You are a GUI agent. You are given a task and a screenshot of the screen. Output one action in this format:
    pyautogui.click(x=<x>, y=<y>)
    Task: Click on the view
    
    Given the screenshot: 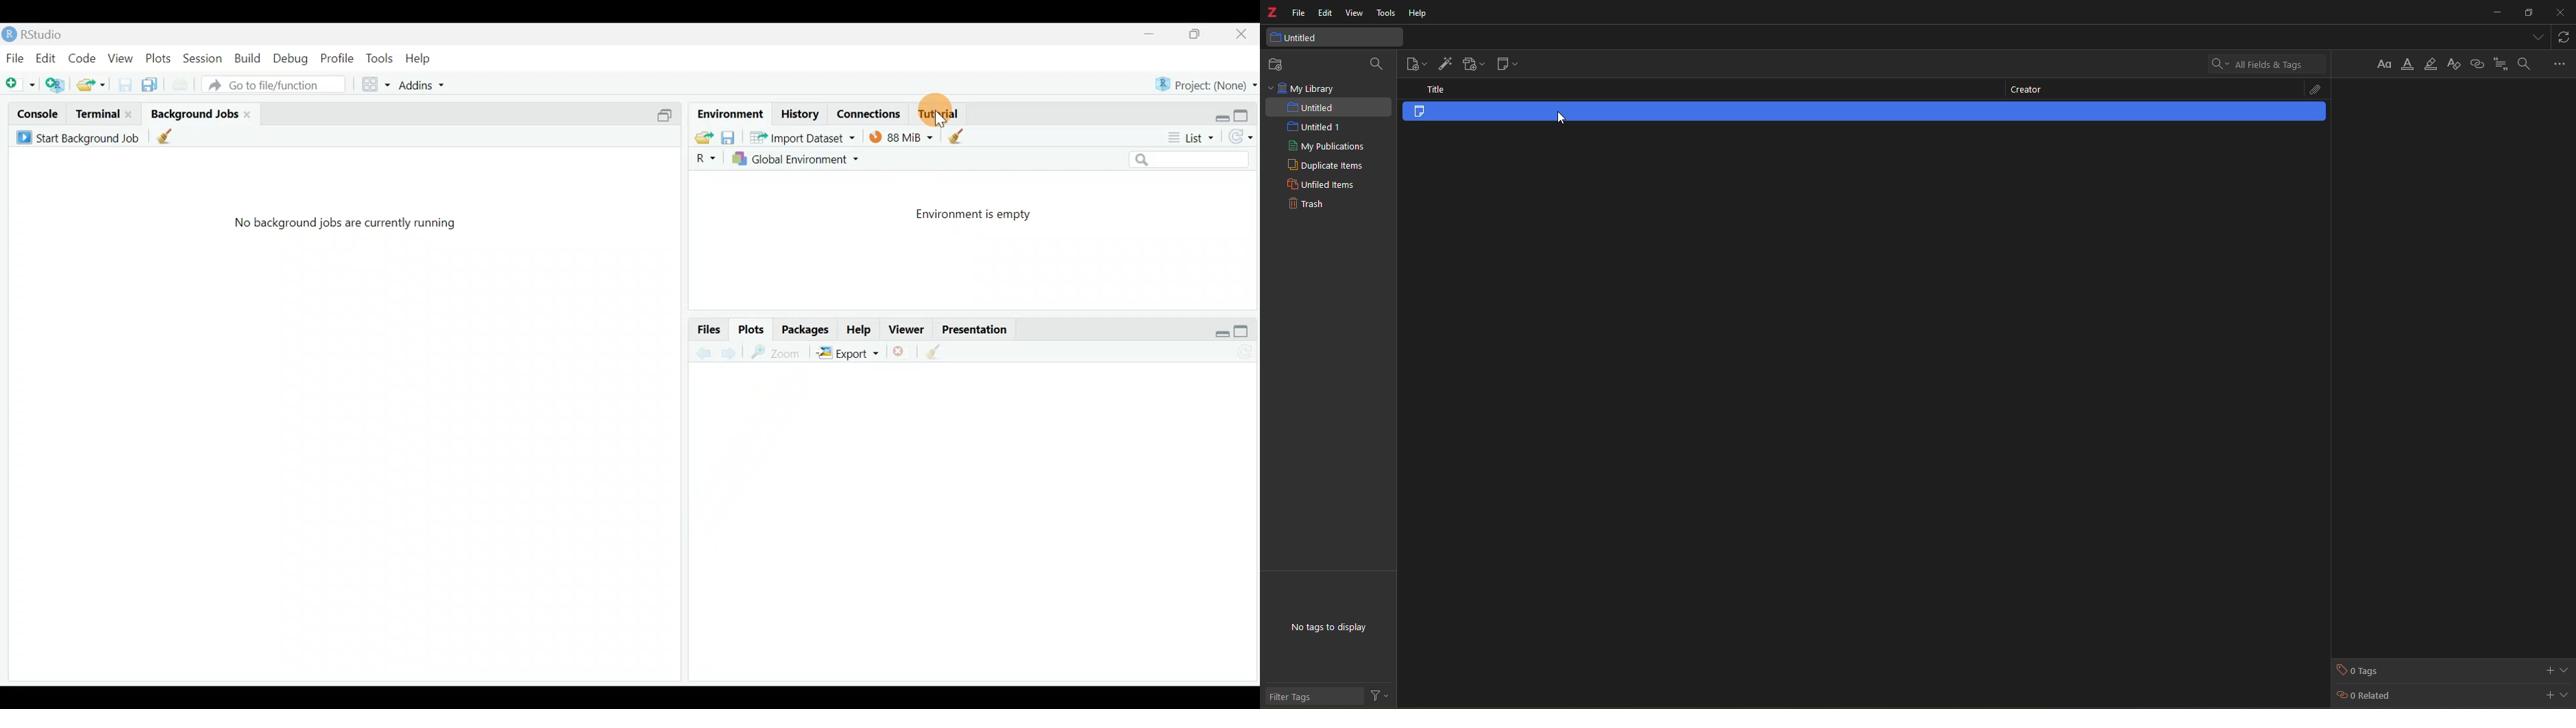 What is the action you would take?
    pyautogui.click(x=1354, y=13)
    